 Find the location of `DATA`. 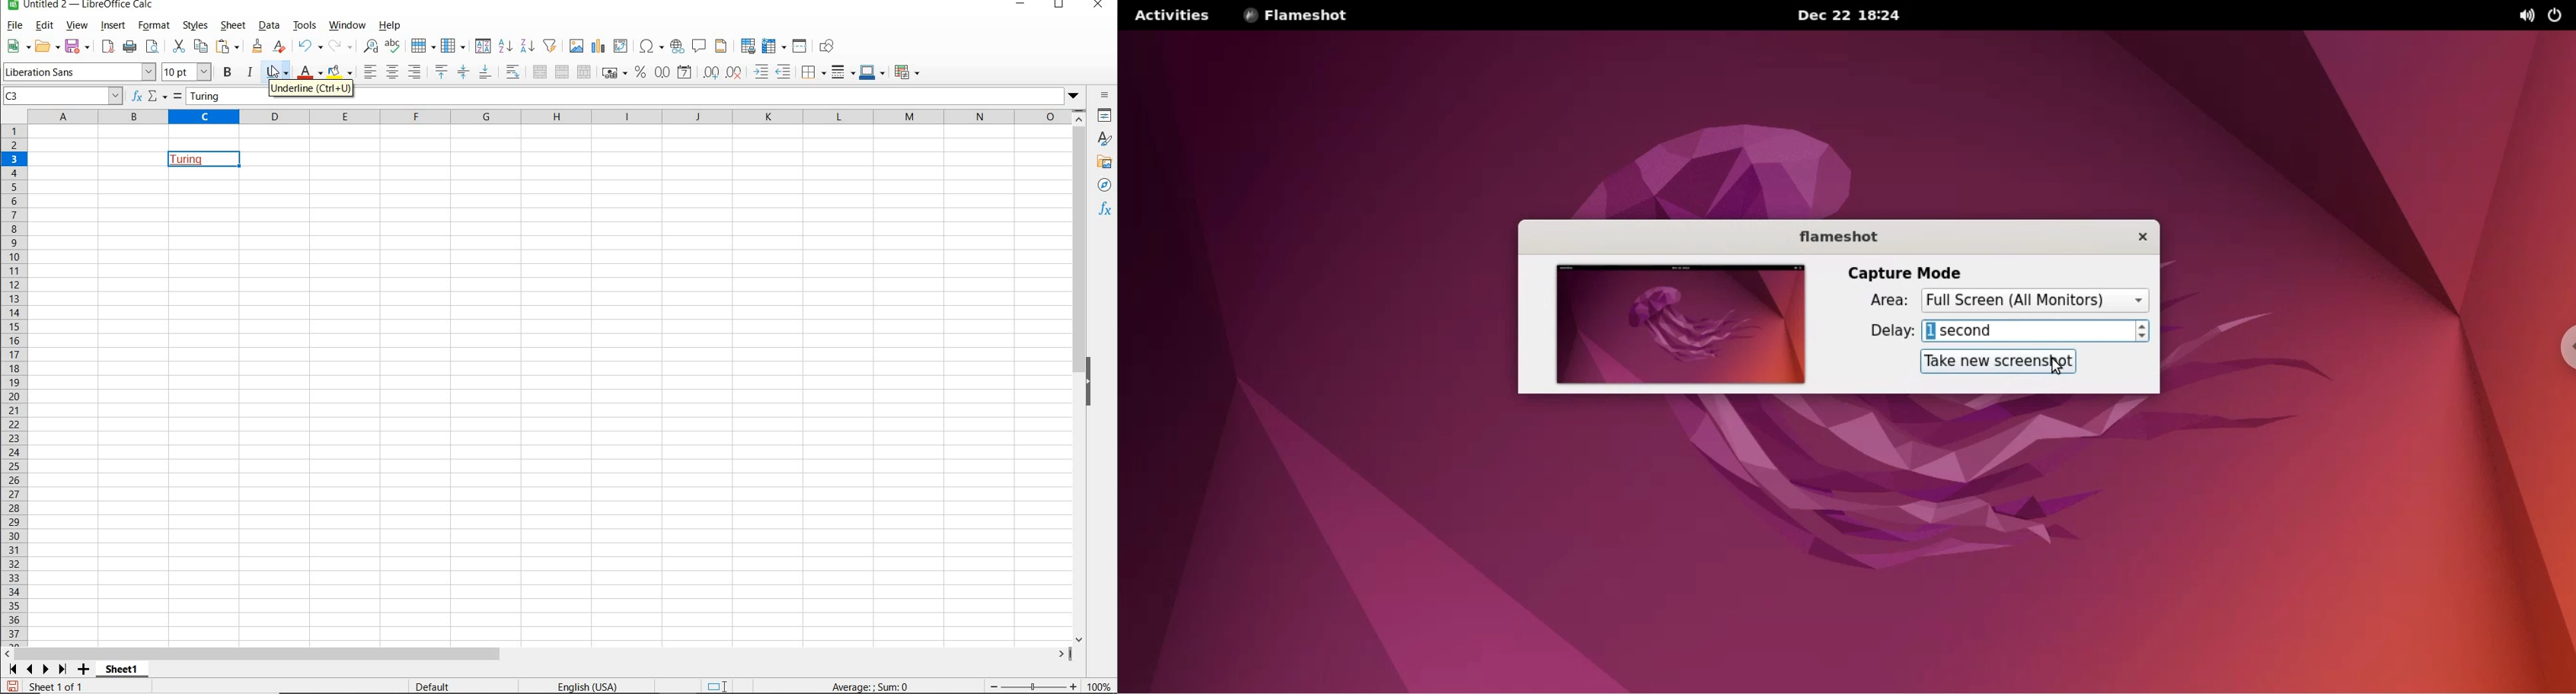

DATA is located at coordinates (270, 27).